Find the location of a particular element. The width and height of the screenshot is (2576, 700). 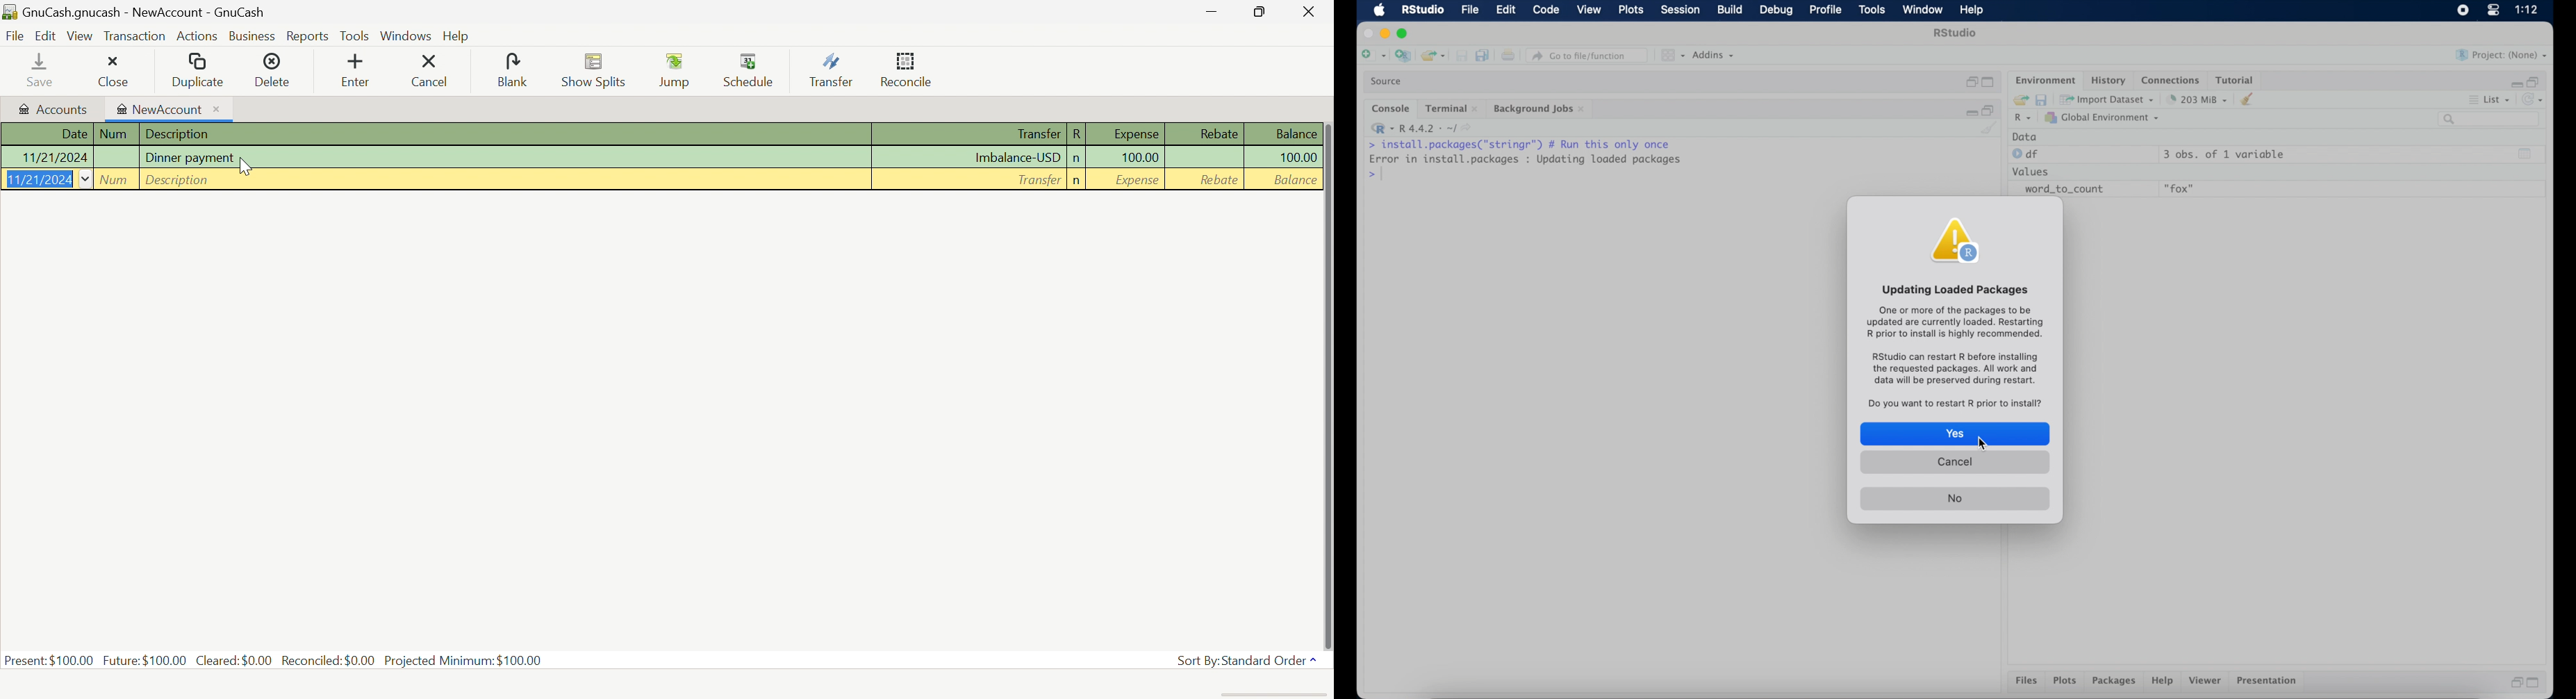

restore down is located at coordinates (2535, 81).